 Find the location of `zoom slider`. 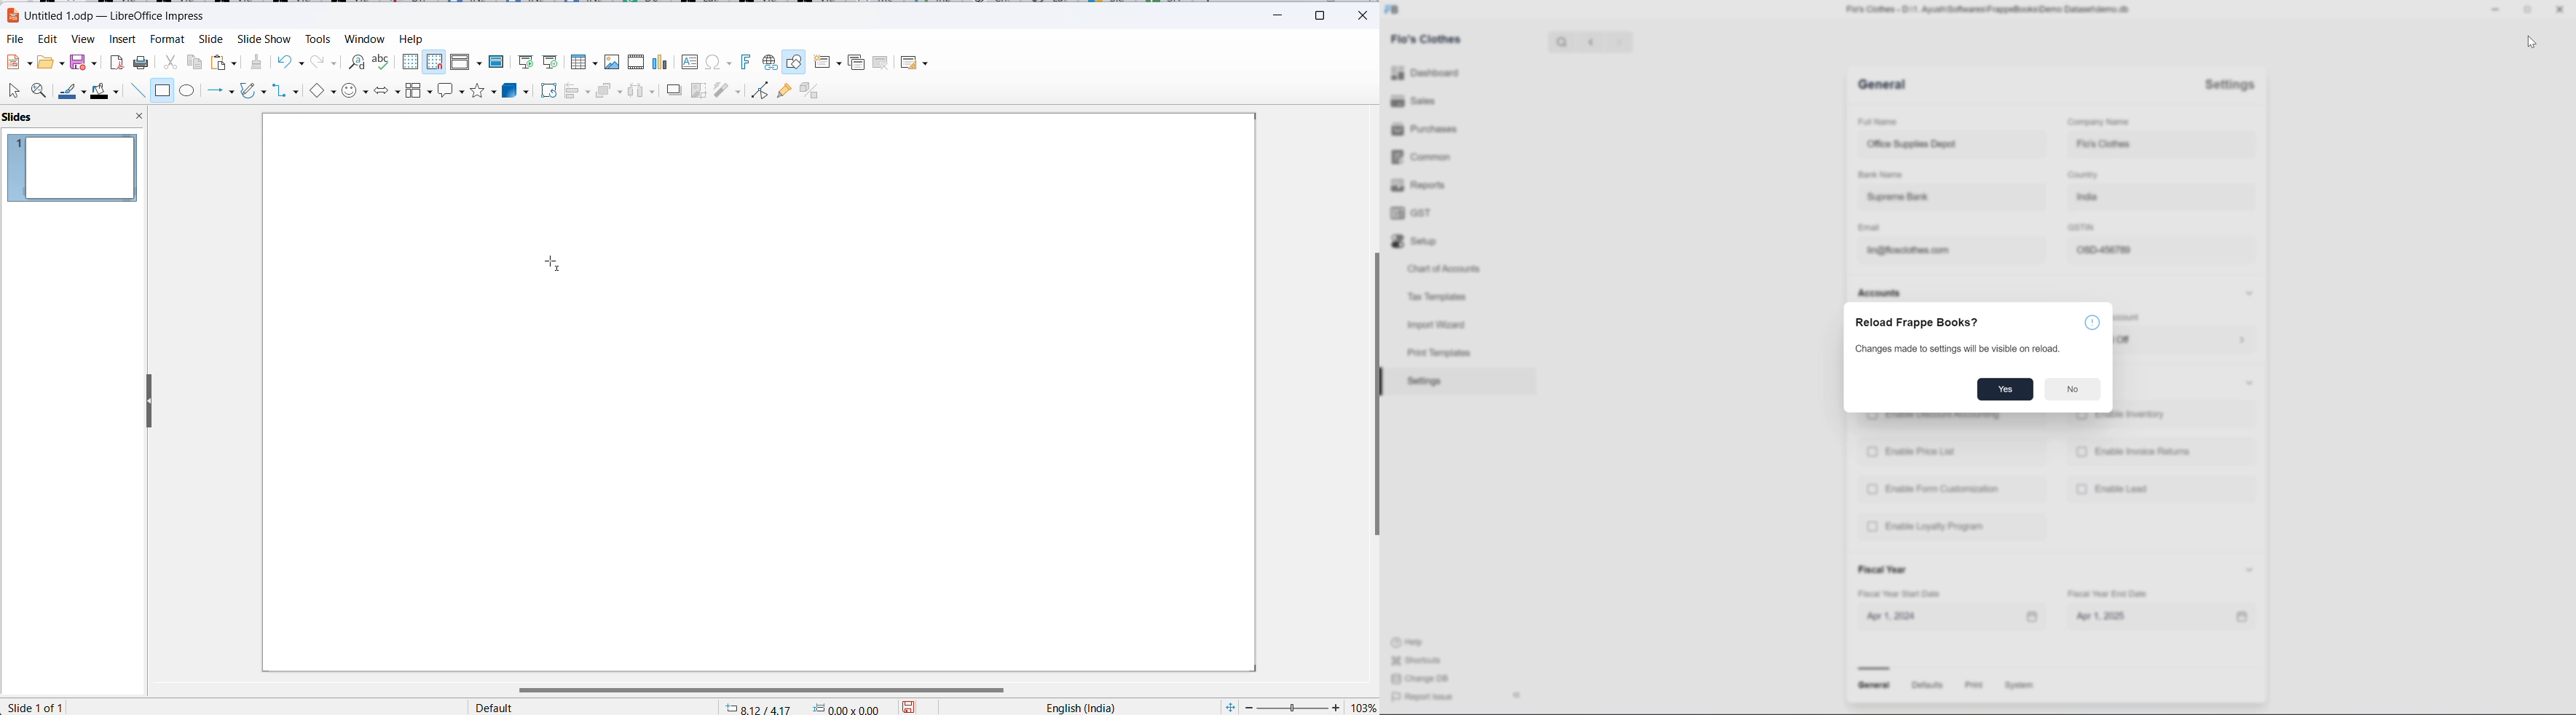

zoom slider is located at coordinates (1292, 707).